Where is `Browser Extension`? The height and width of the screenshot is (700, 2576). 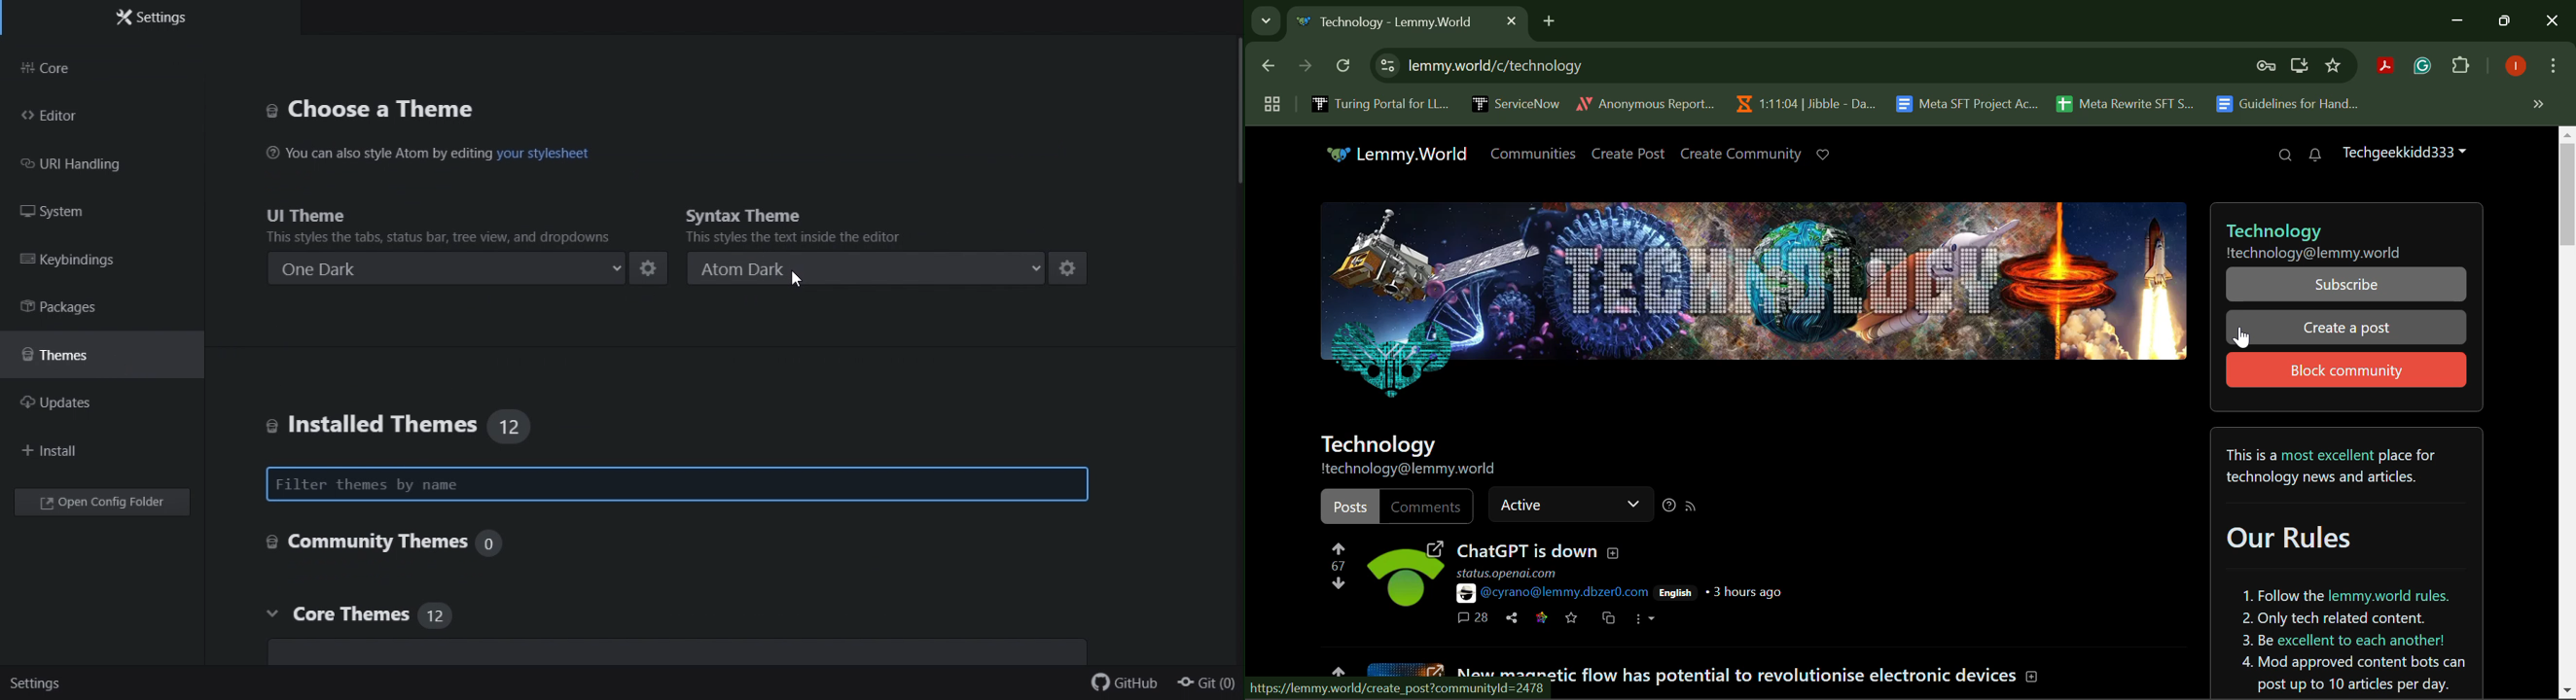 Browser Extension is located at coordinates (2389, 67).